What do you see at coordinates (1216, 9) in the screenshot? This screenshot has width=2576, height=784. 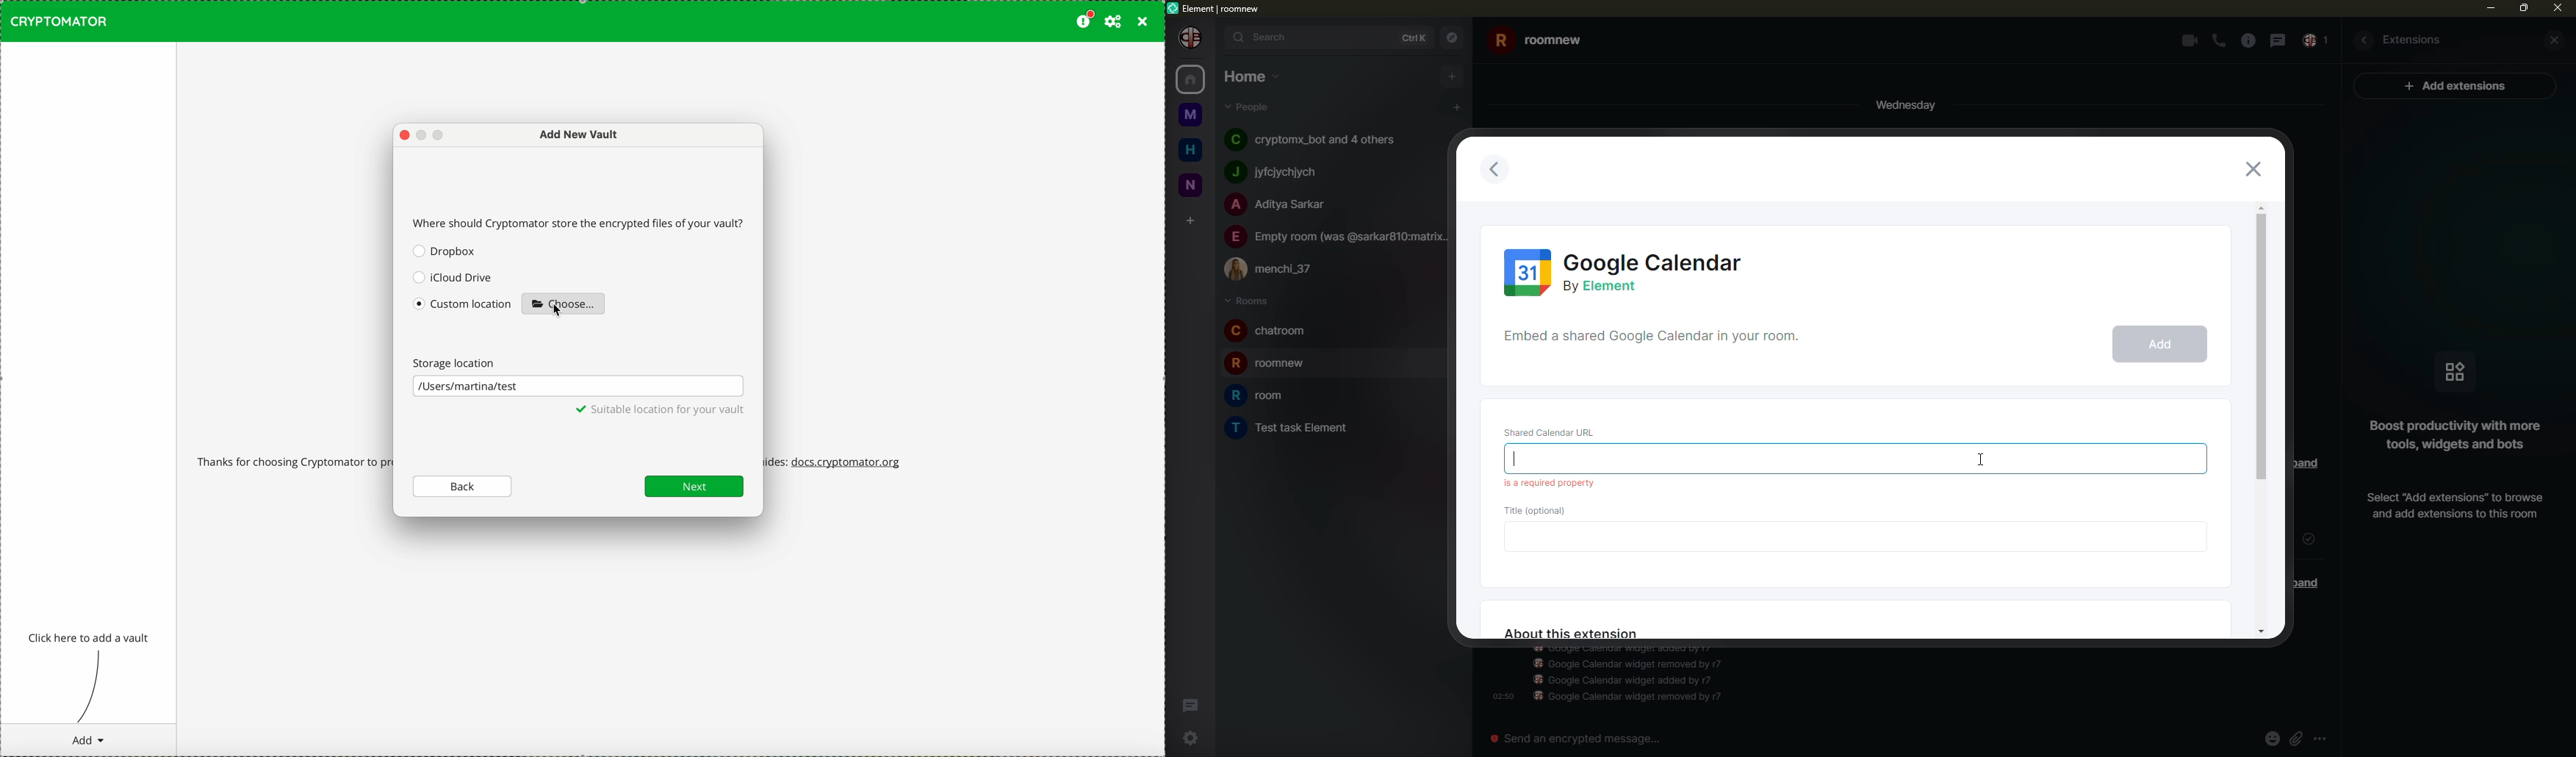 I see `element` at bounding box center [1216, 9].